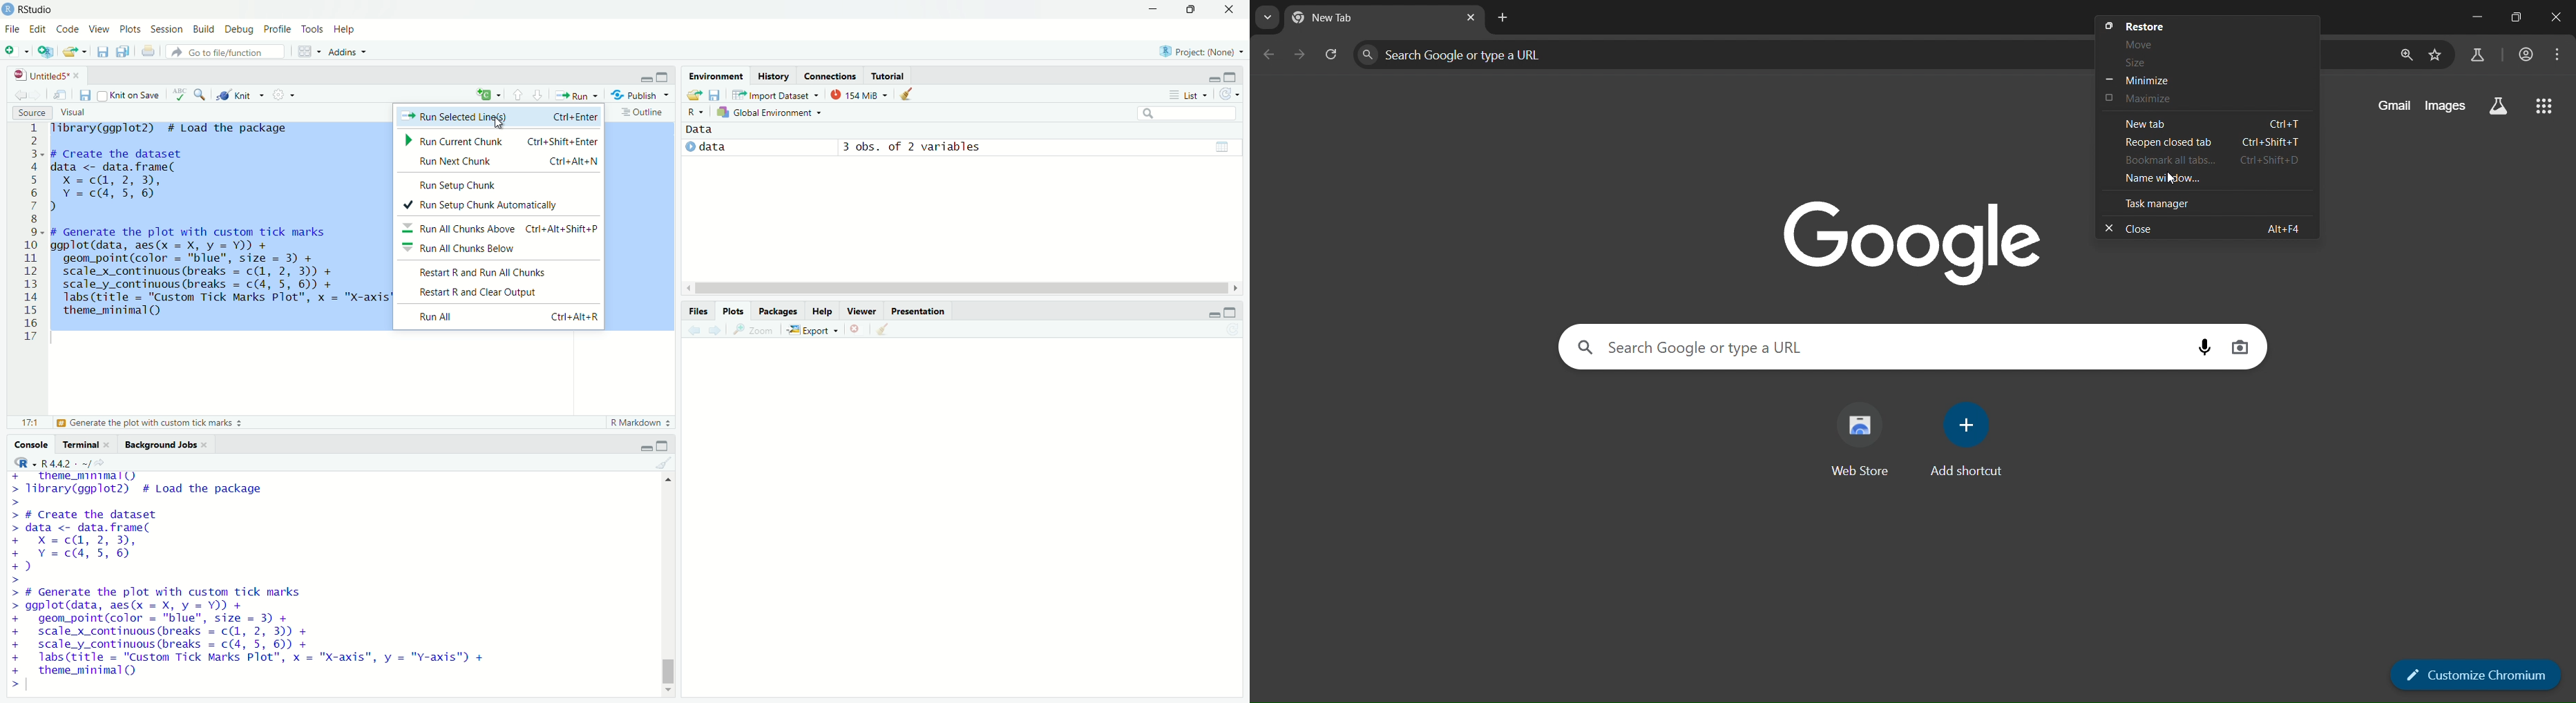 The image size is (2576, 728). What do you see at coordinates (32, 687) in the screenshot?
I see `typing cursor` at bounding box center [32, 687].